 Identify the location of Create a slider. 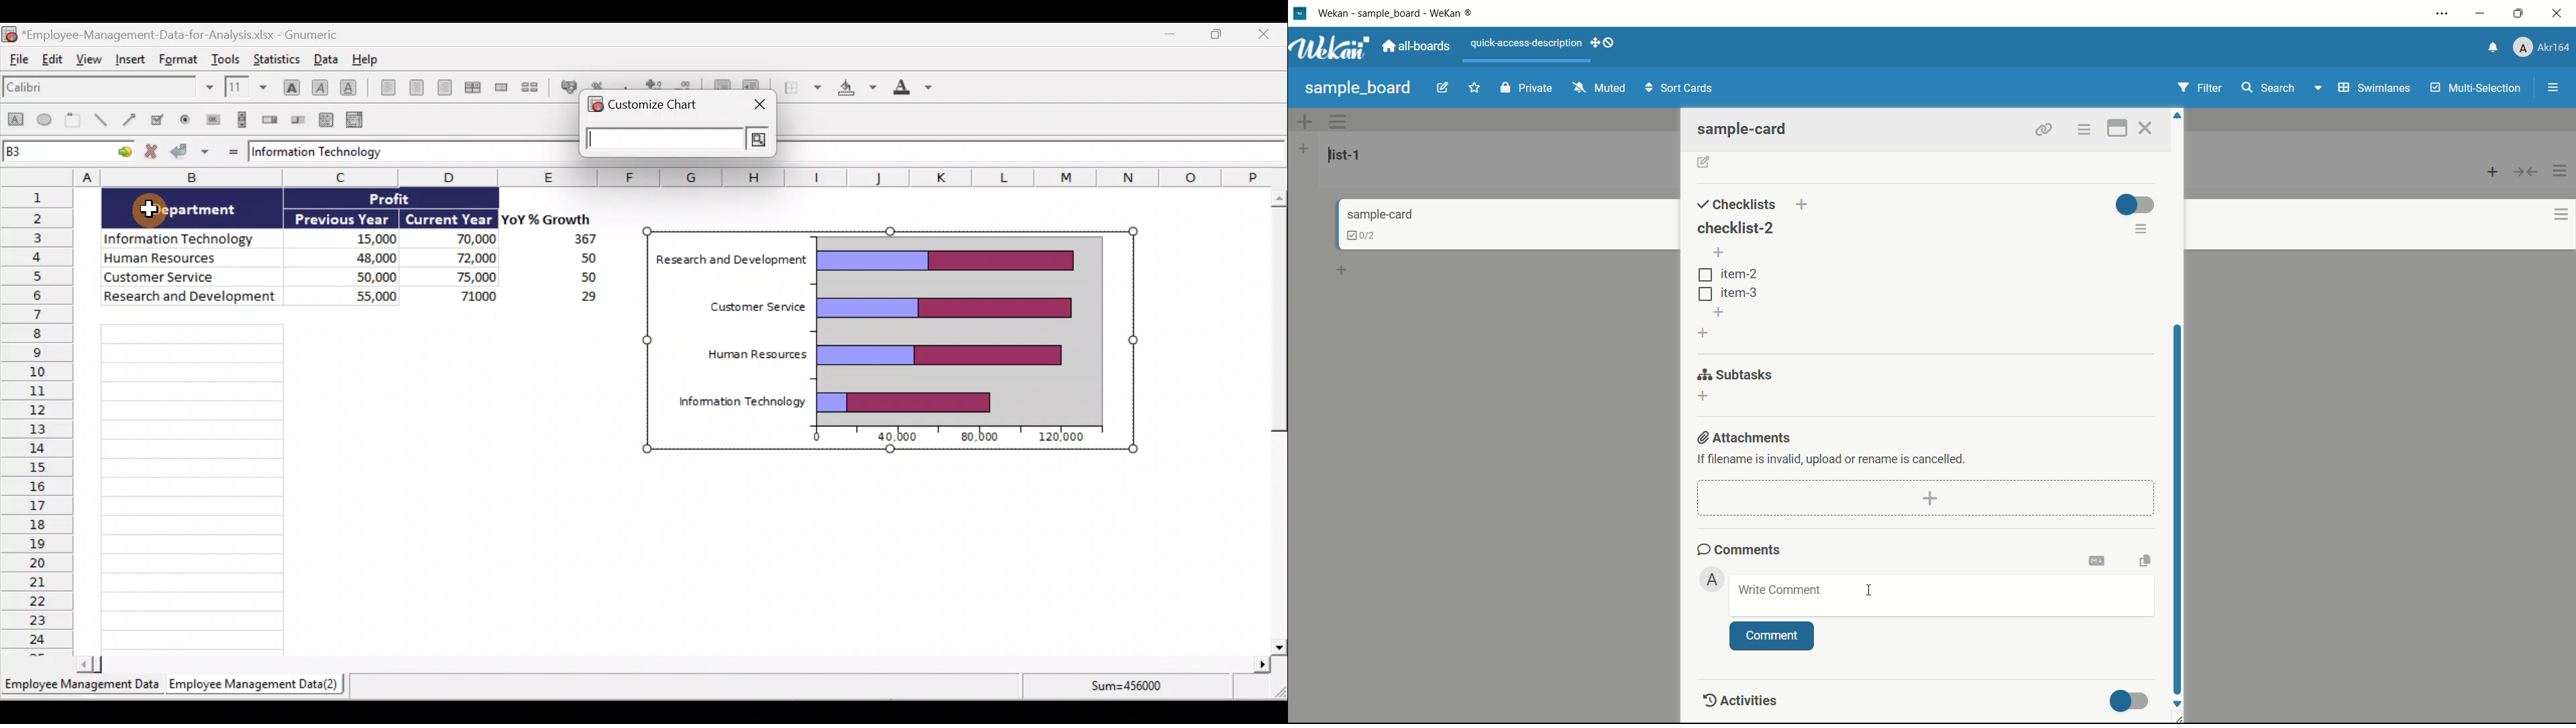
(299, 119).